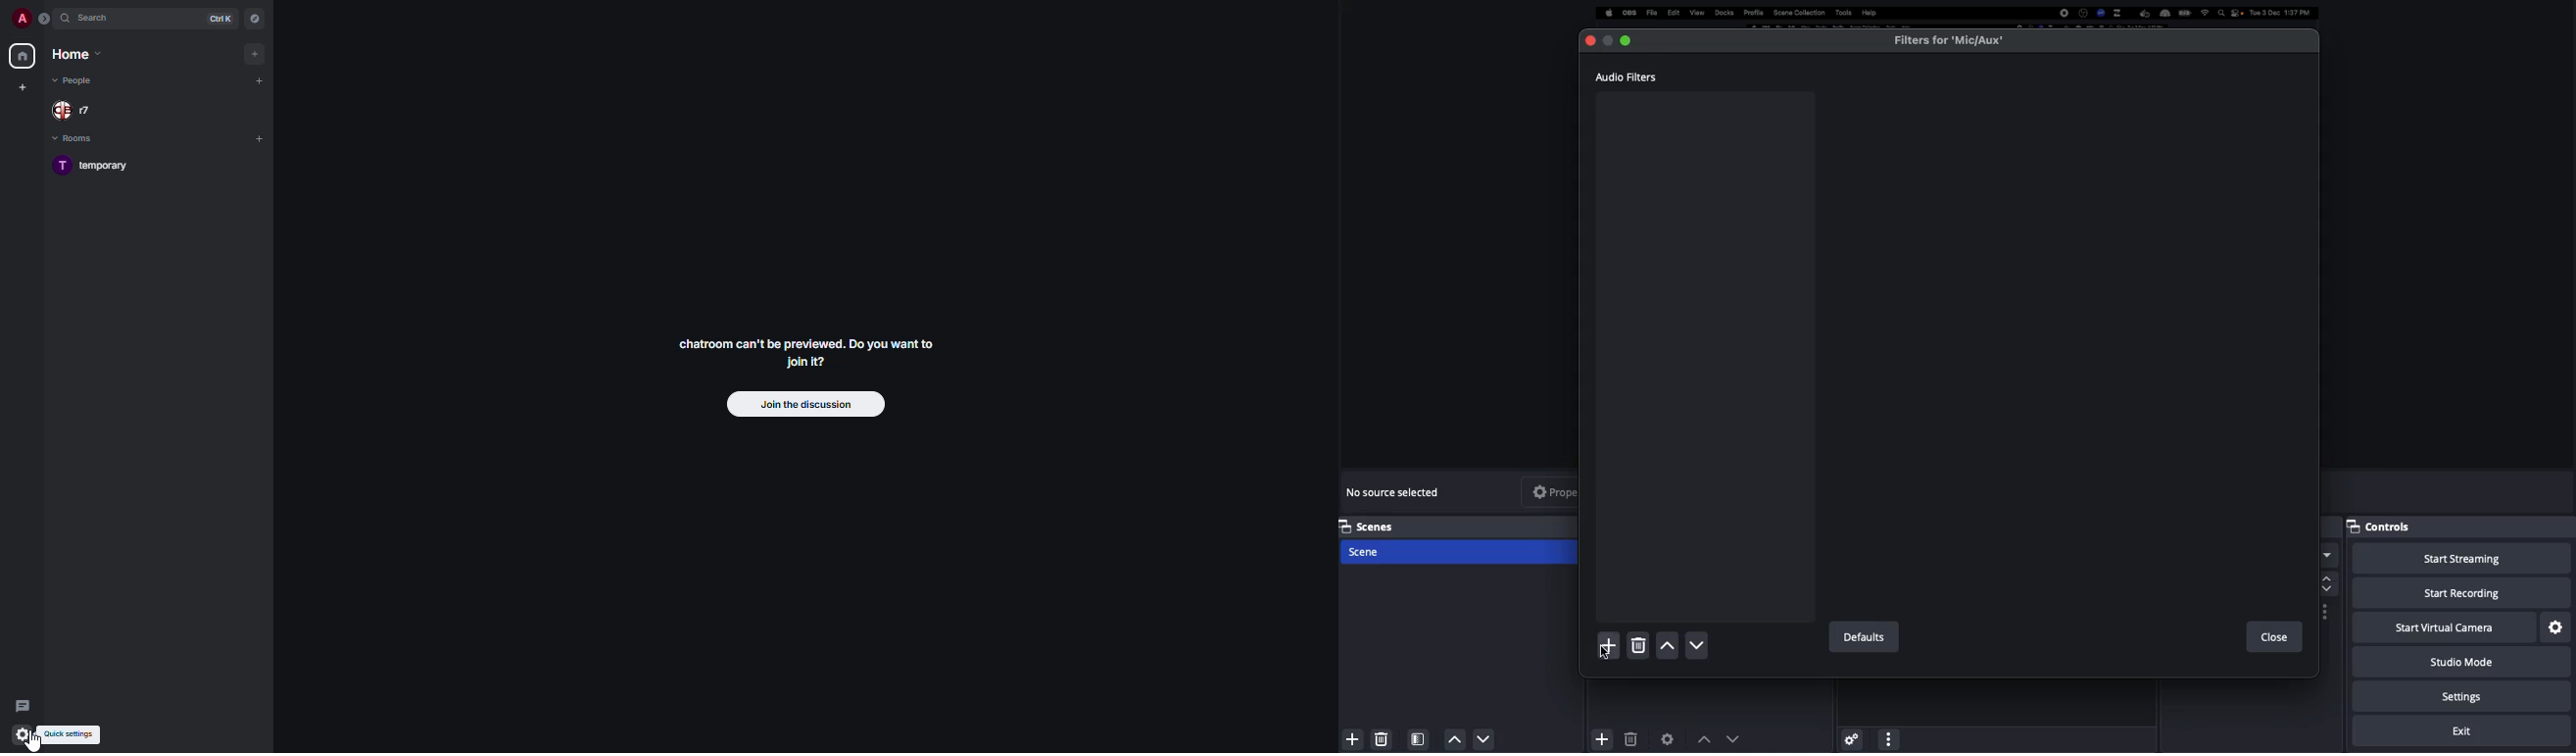 The height and width of the screenshot is (756, 2576). Describe the element at coordinates (2326, 613) in the screenshot. I see `Settings / options` at that location.